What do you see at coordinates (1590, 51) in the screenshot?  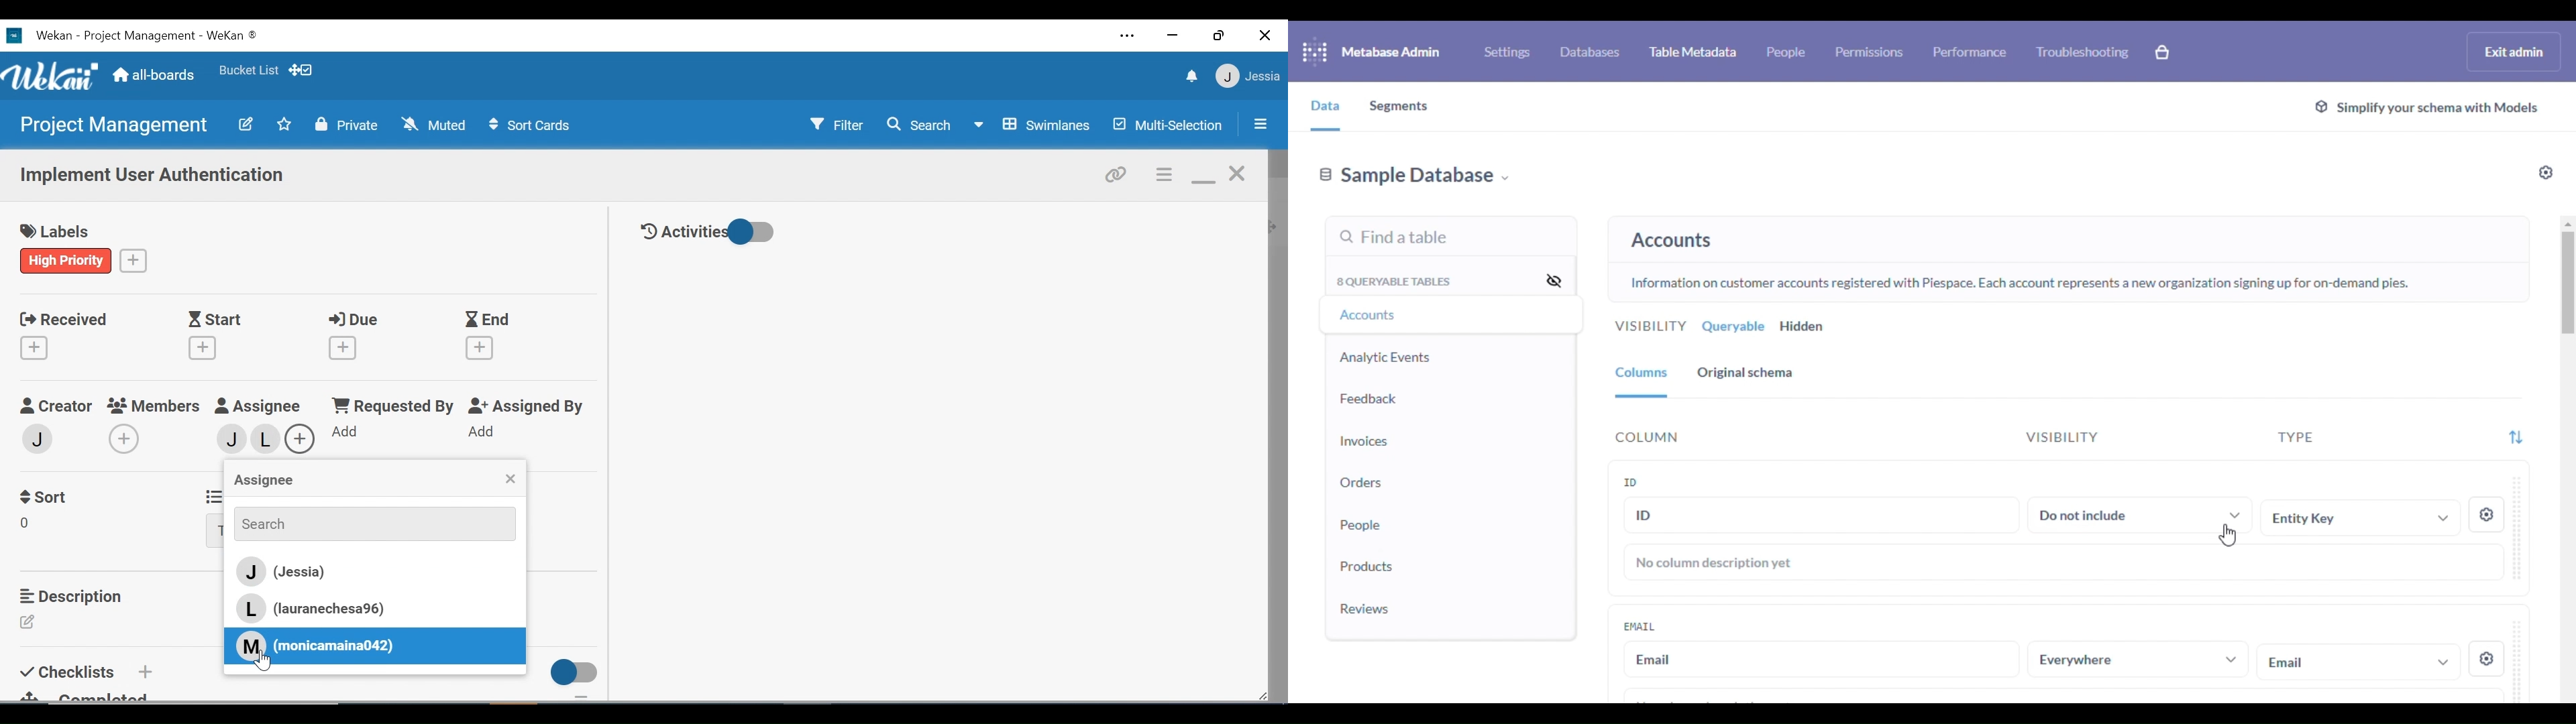 I see `databases` at bounding box center [1590, 51].